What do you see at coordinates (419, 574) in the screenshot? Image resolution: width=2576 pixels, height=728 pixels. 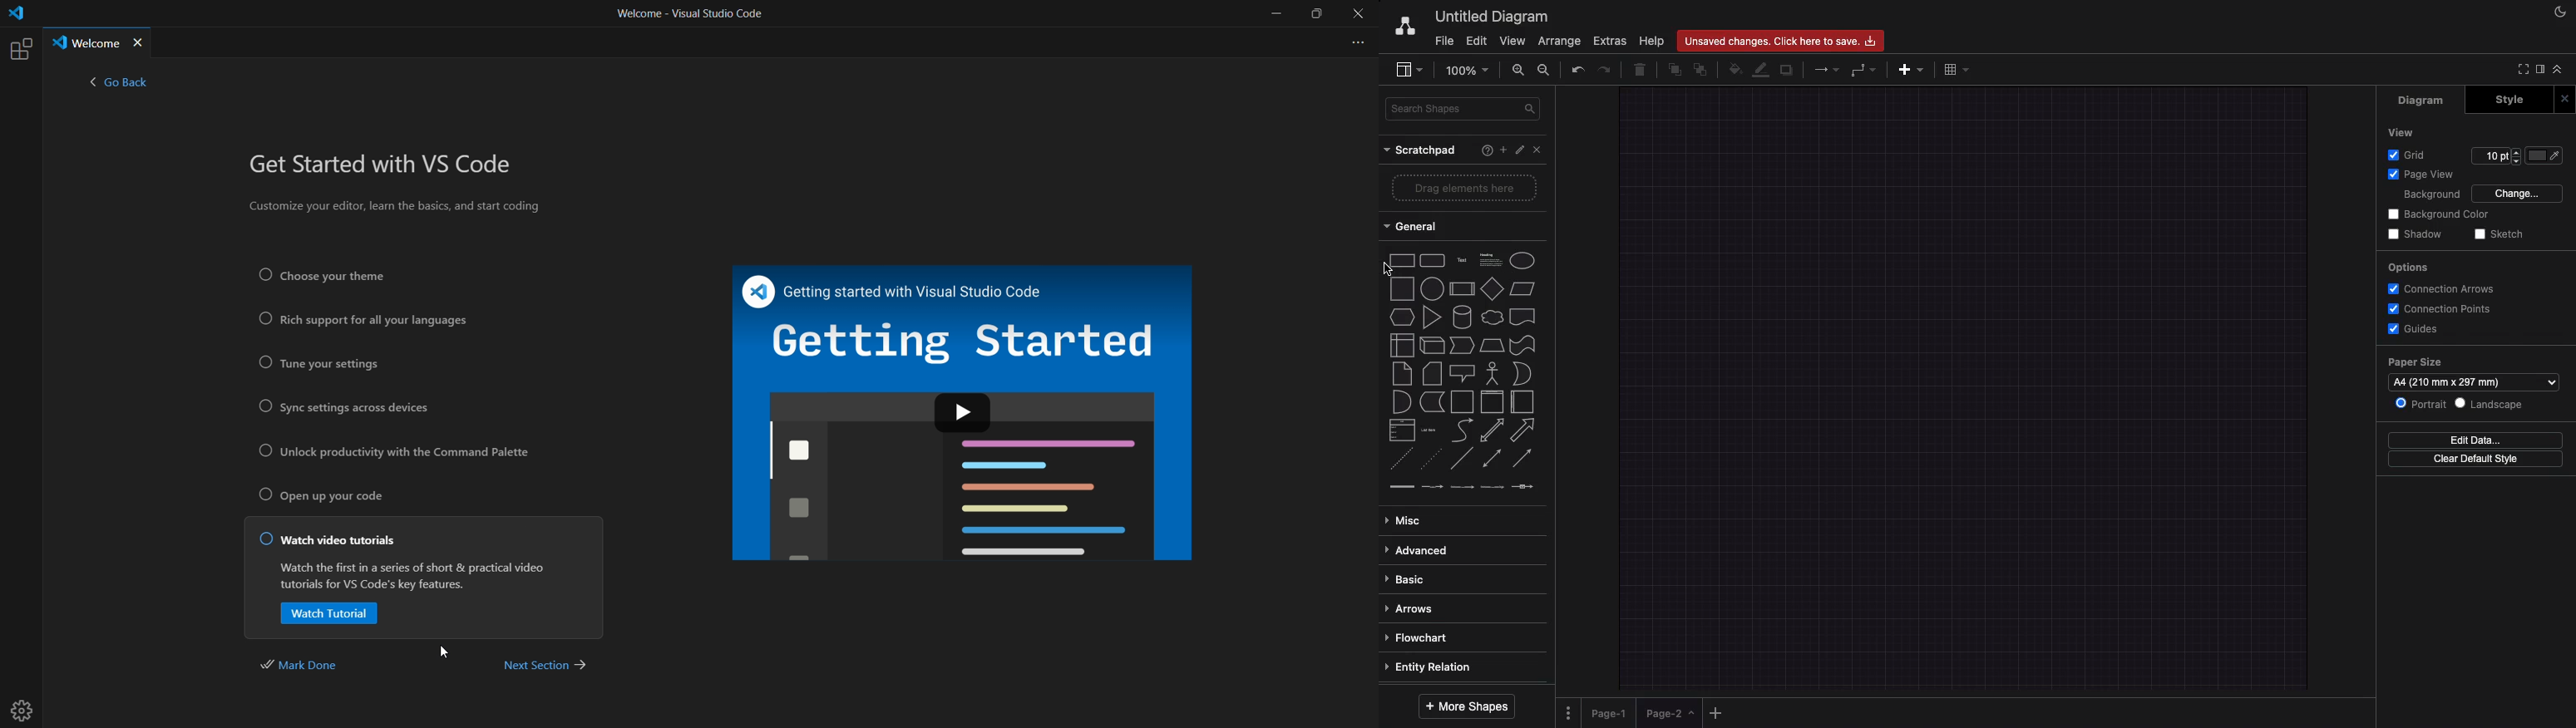 I see `Watch the first in a series of short & practical video tutorials for VS Code's key features.` at bounding box center [419, 574].